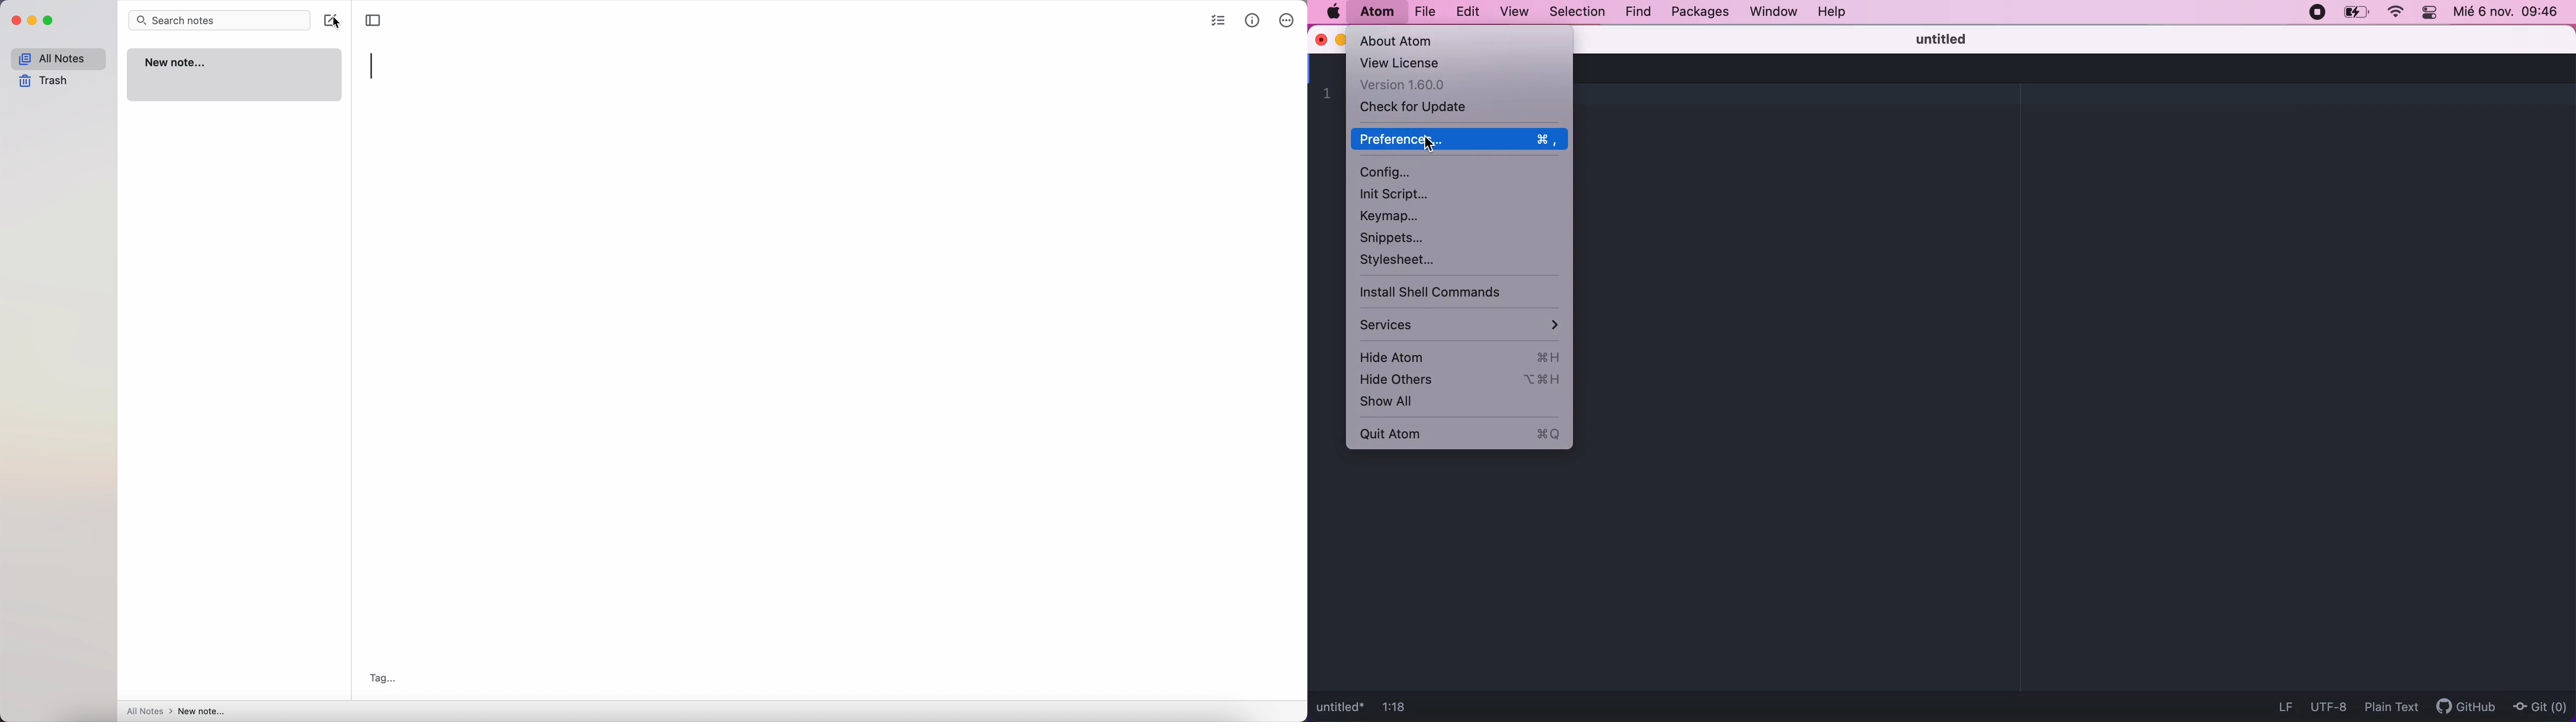 The image size is (2576, 728). What do you see at coordinates (1431, 143) in the screenshot?
I see `cursor` at bounding box center [1431, 143].